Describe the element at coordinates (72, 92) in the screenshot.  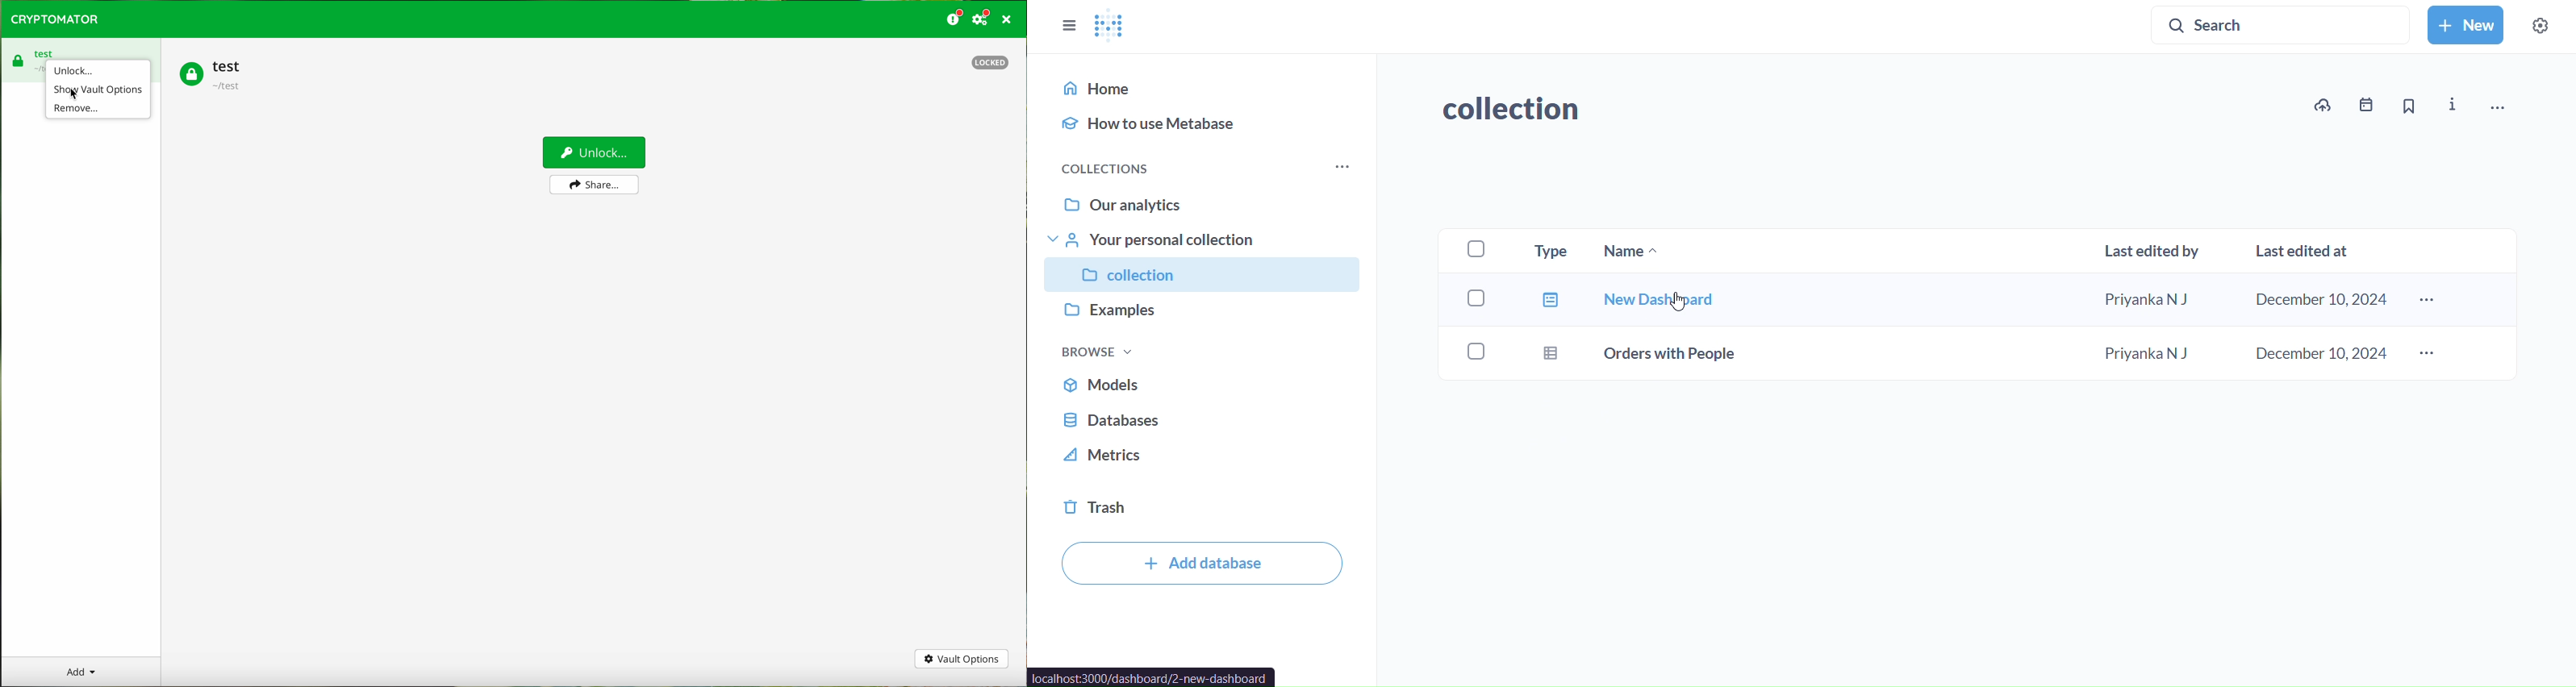
I see `cursor` at that location.